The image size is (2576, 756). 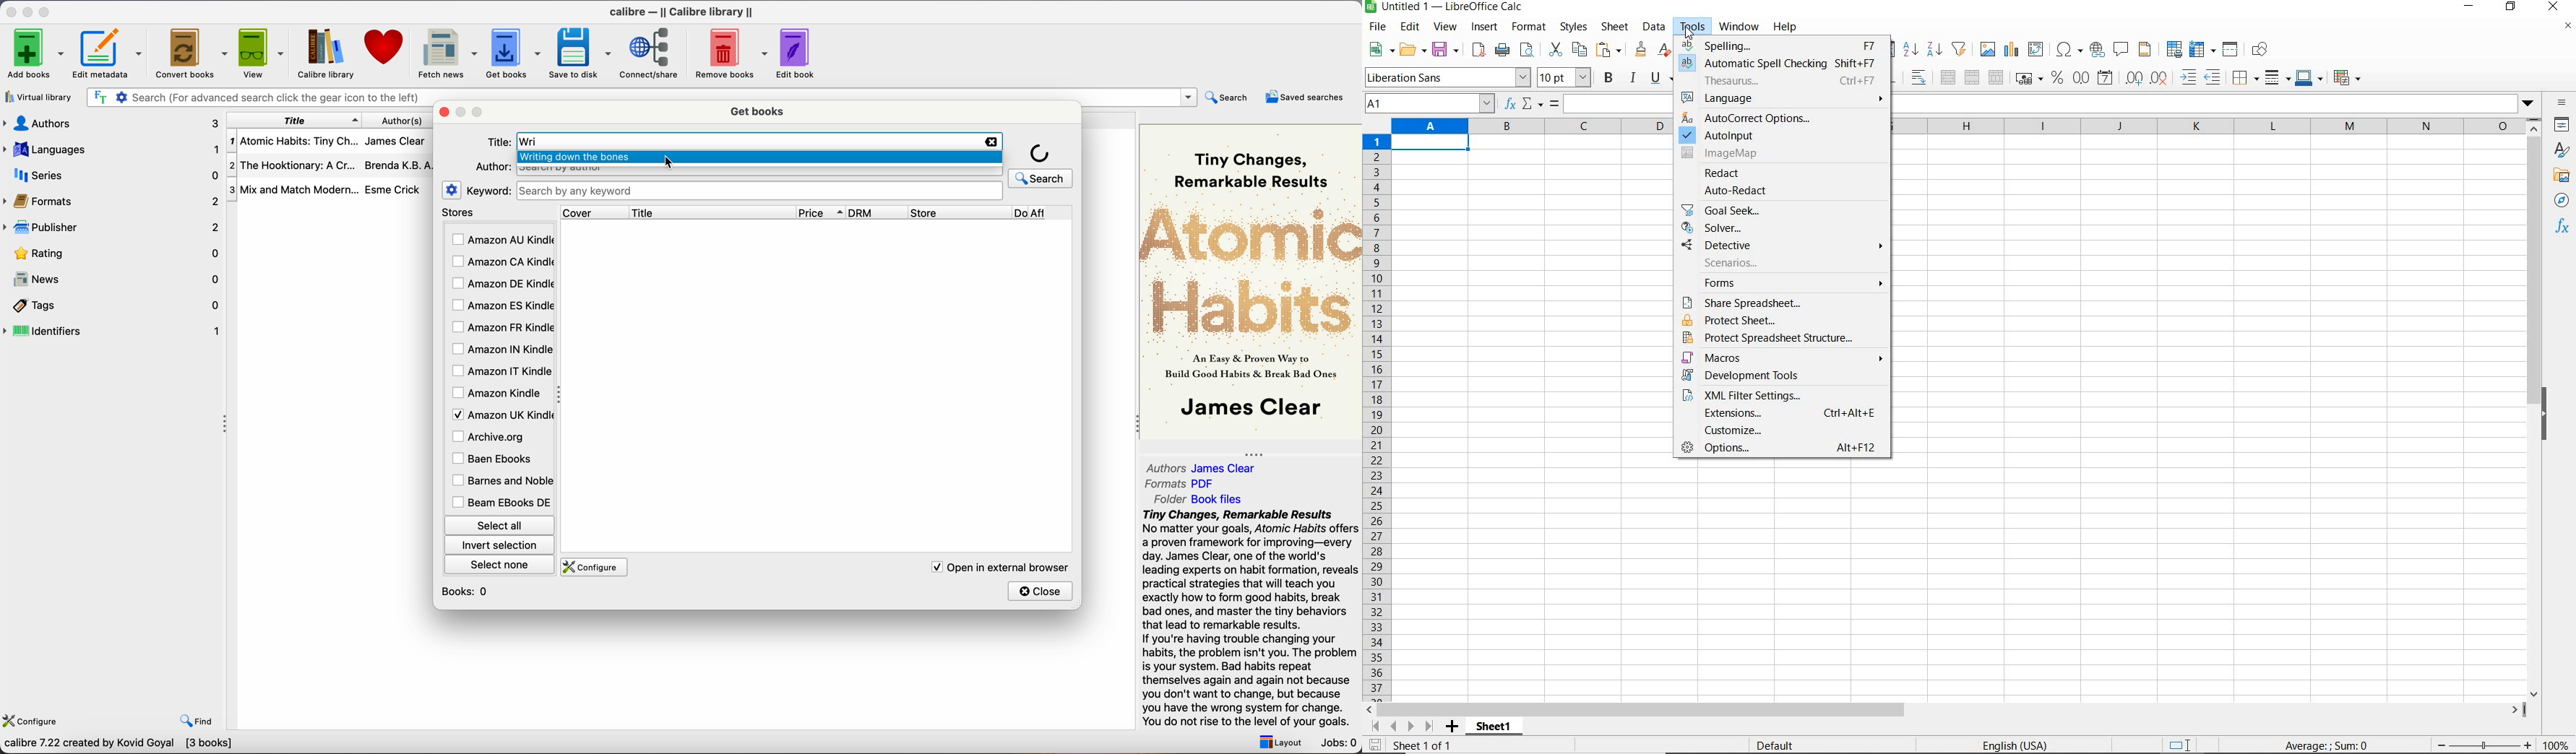 I want to click on virtual library, so click(x=39, y=99).